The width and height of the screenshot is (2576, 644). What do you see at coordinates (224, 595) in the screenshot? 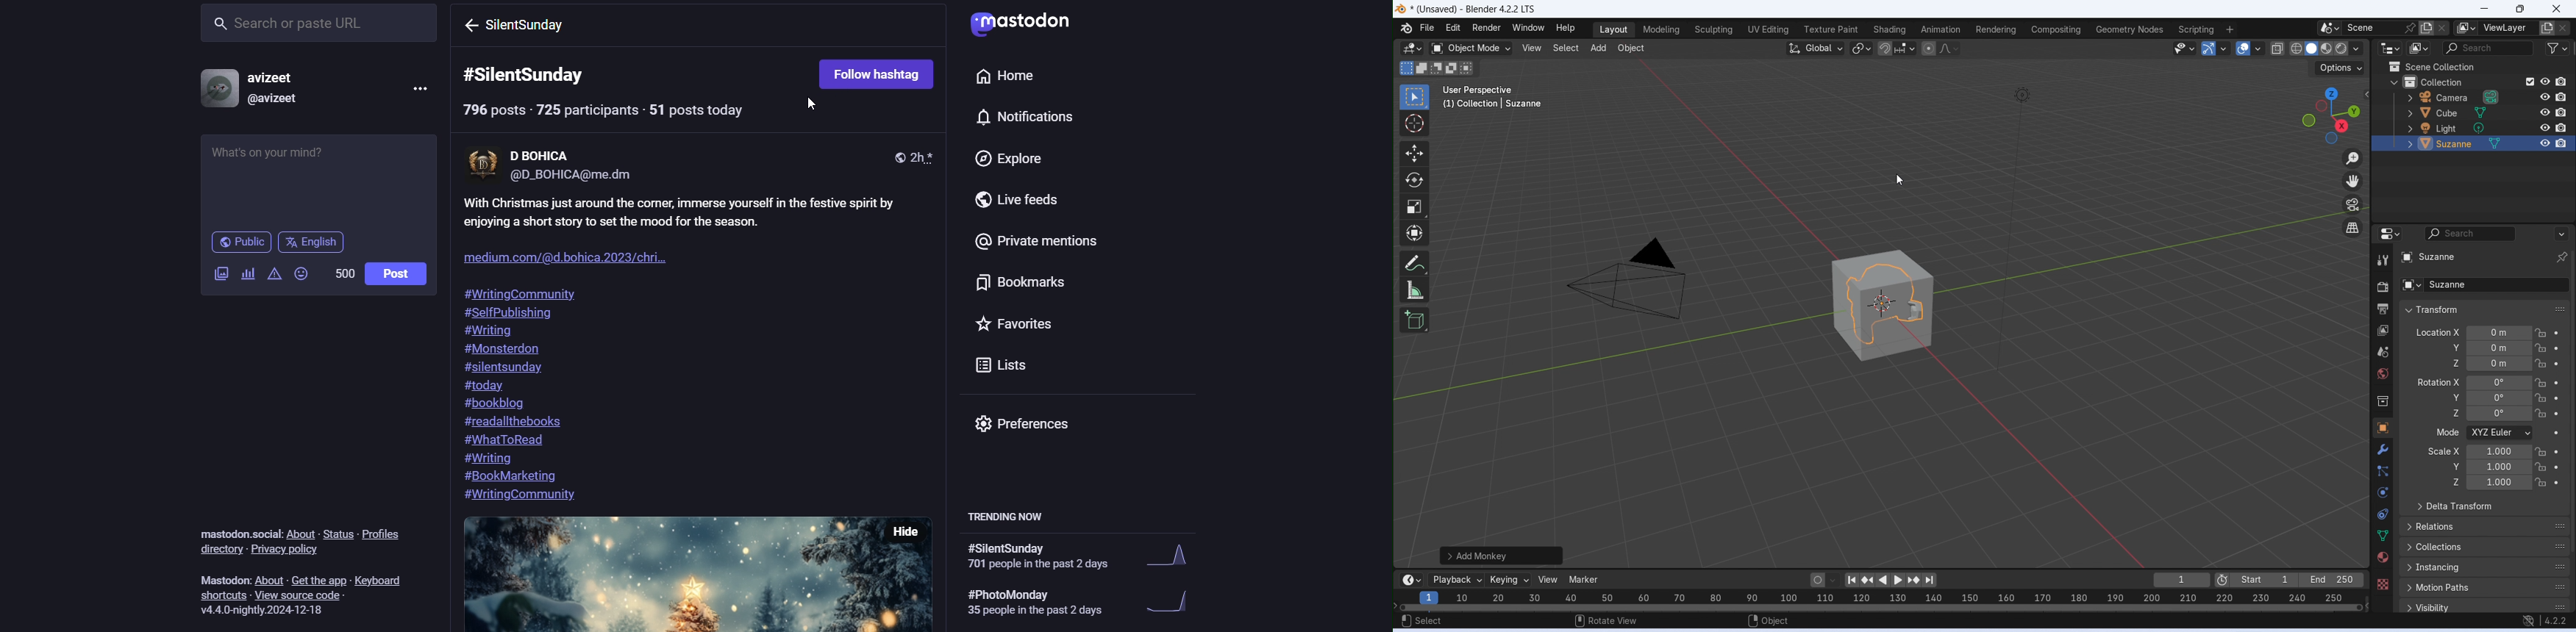
I see `shortuts` at bounding box center [224, 595].